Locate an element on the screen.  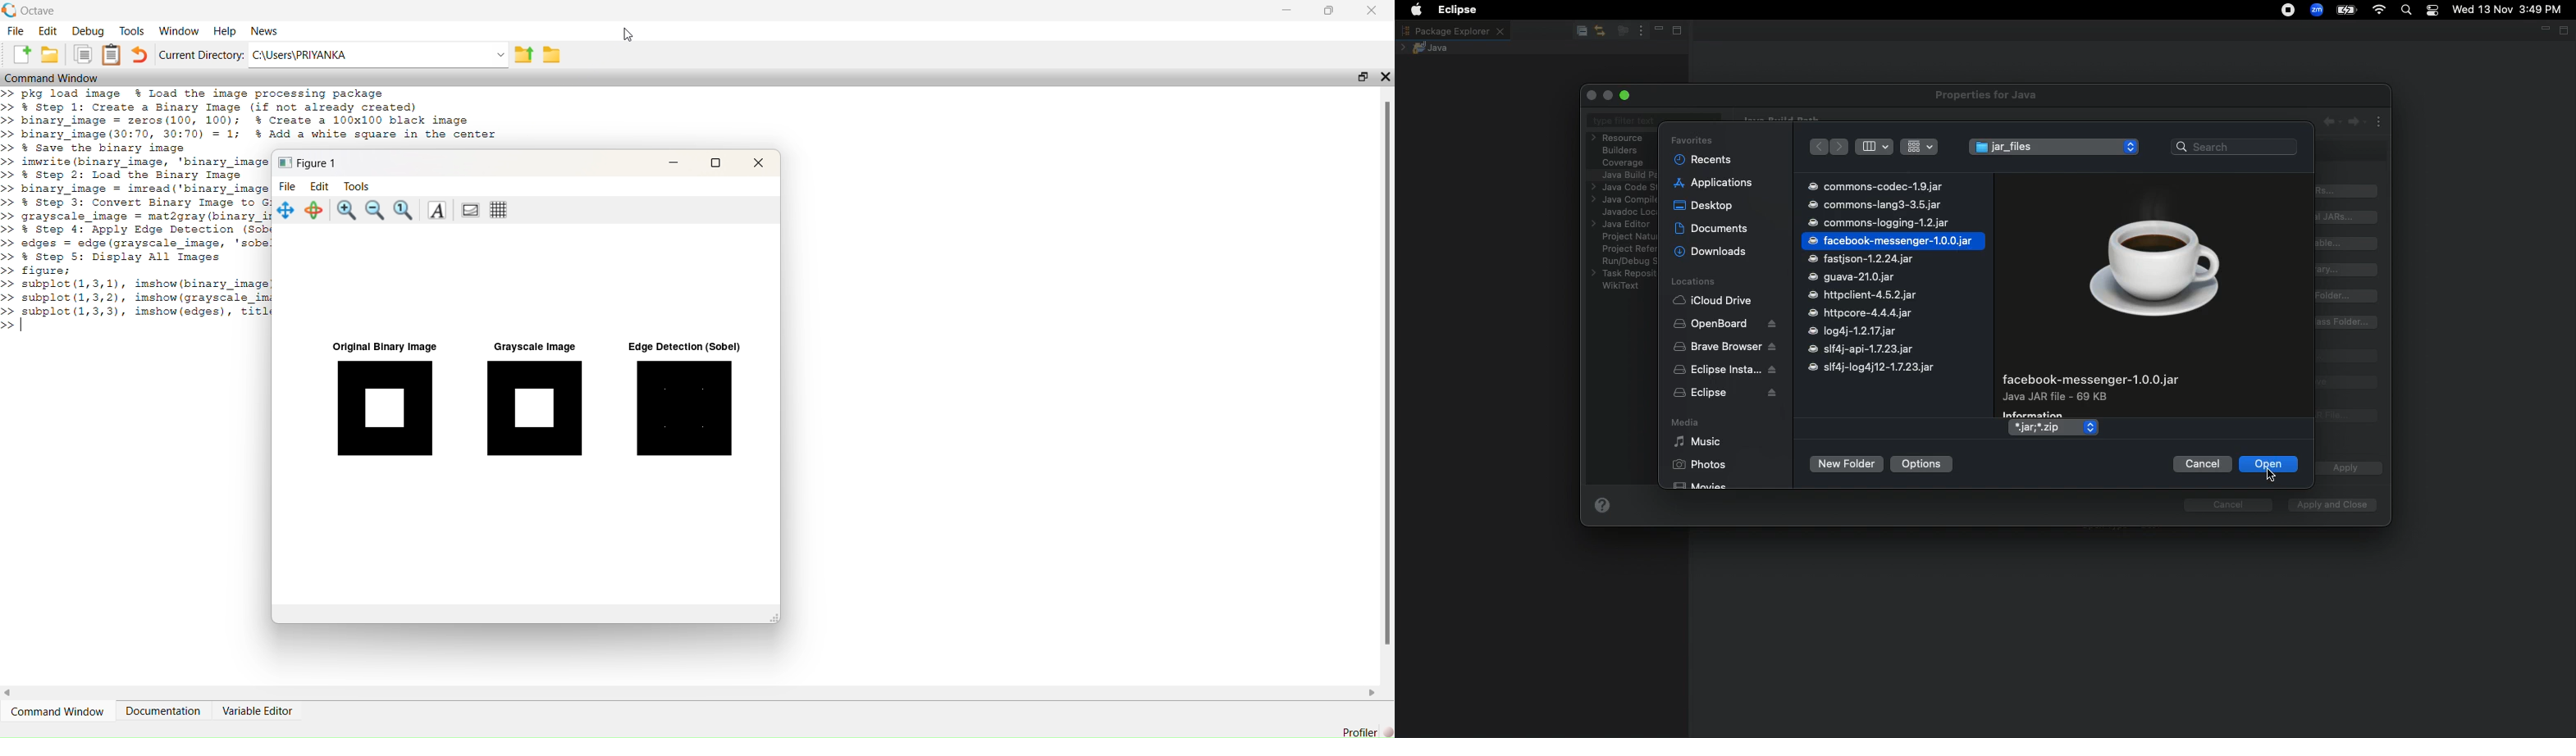
Javadoc location is located at coordinates (1627, 212).